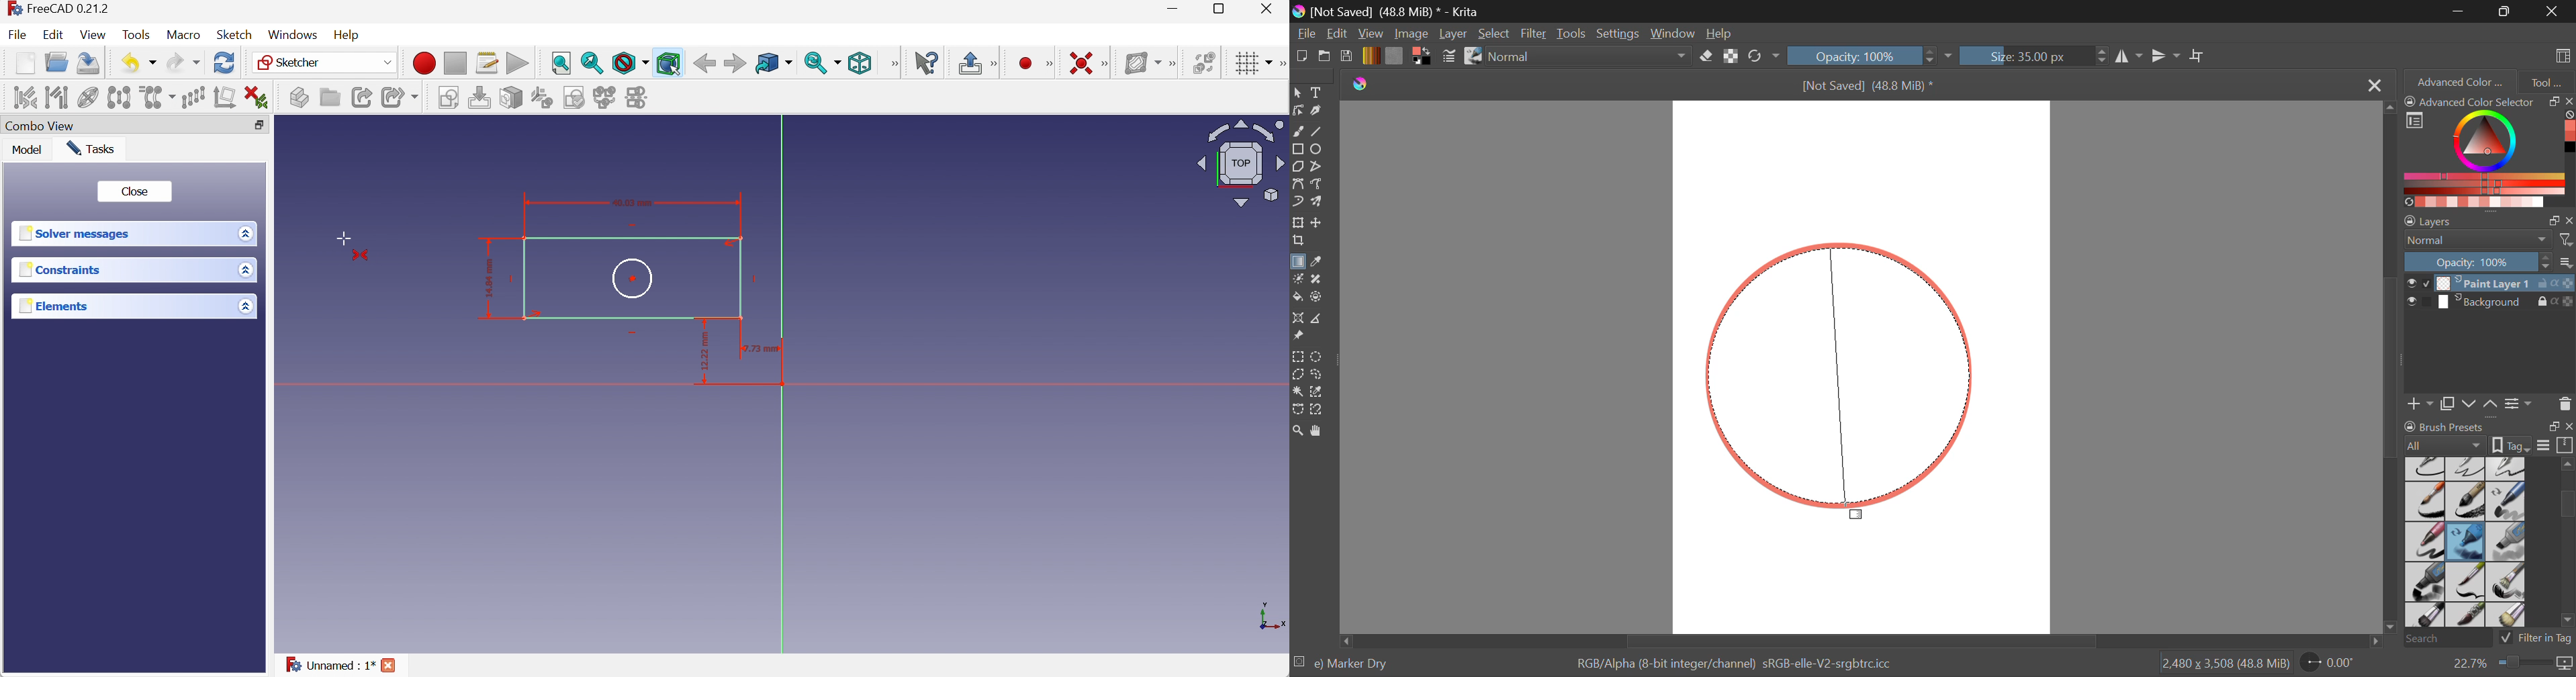 The image size is (2576, 700). Describe the element at coordinates (59, 97) in the screenshot. I see `Select associated geometry` at that location.